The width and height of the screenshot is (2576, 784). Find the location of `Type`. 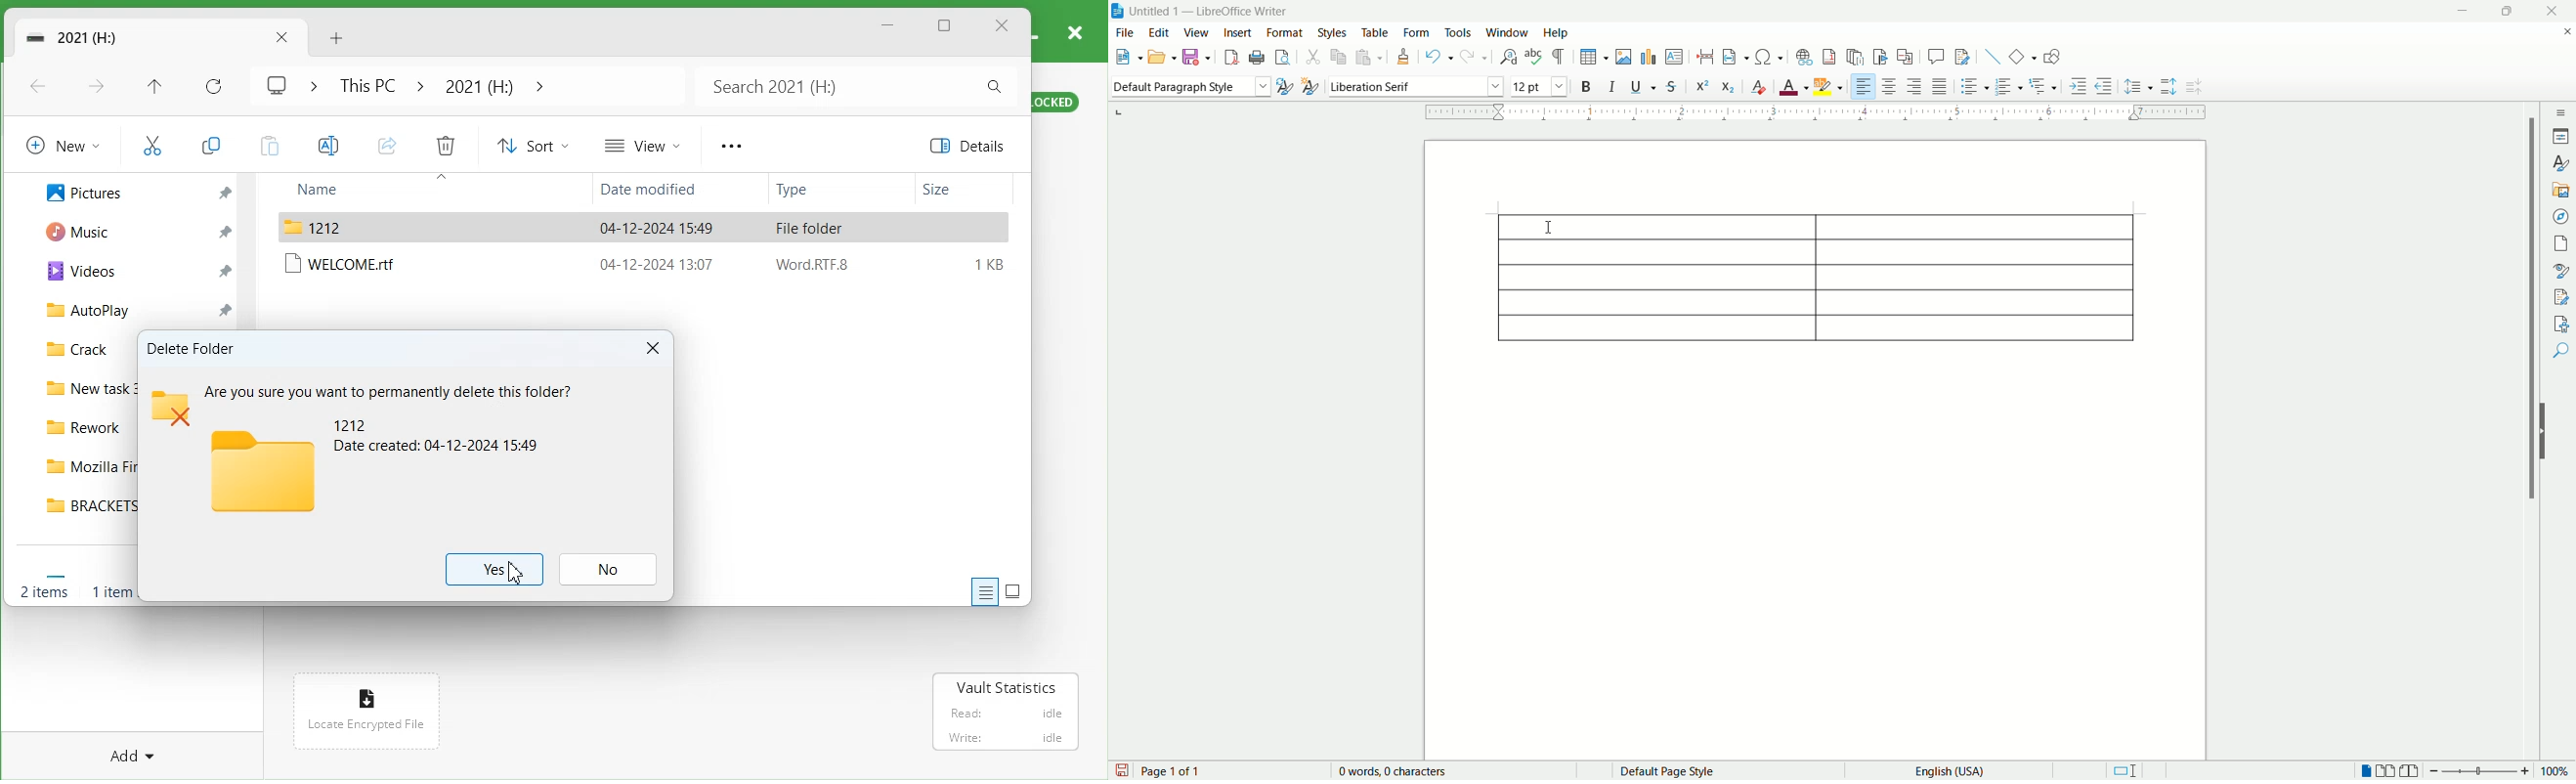

Type is located at coordinates (821, 191).